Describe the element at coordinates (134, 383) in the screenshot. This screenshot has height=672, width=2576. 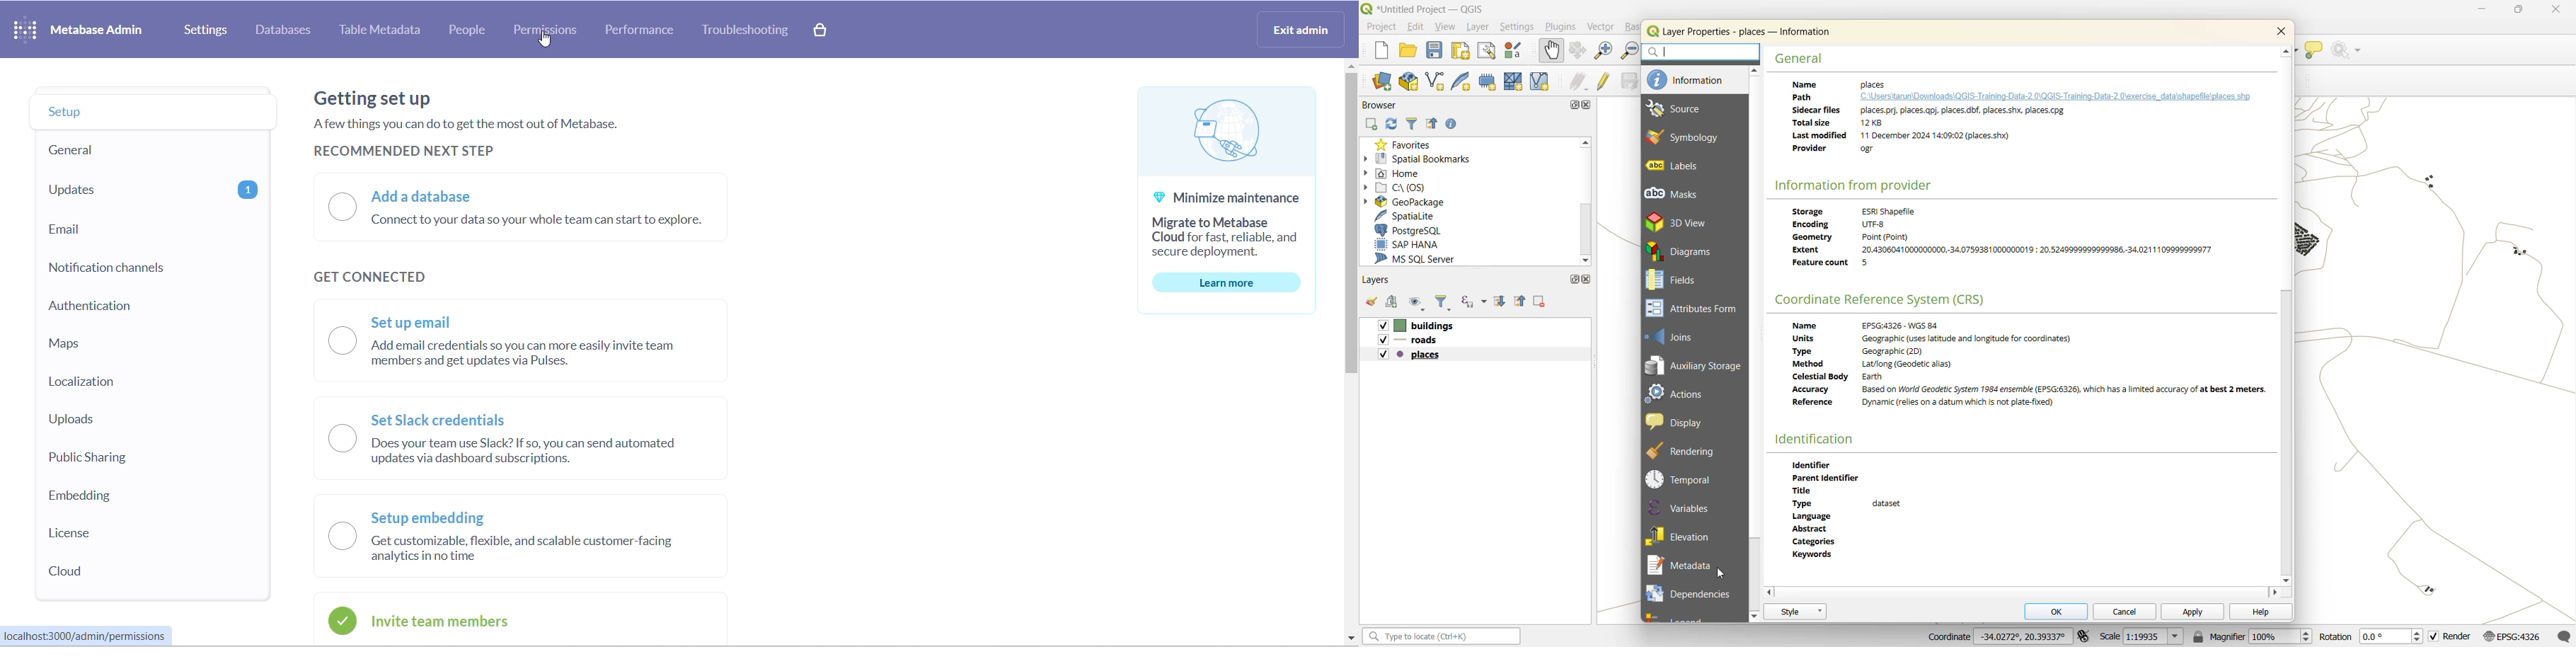
I see `localization` at that location.